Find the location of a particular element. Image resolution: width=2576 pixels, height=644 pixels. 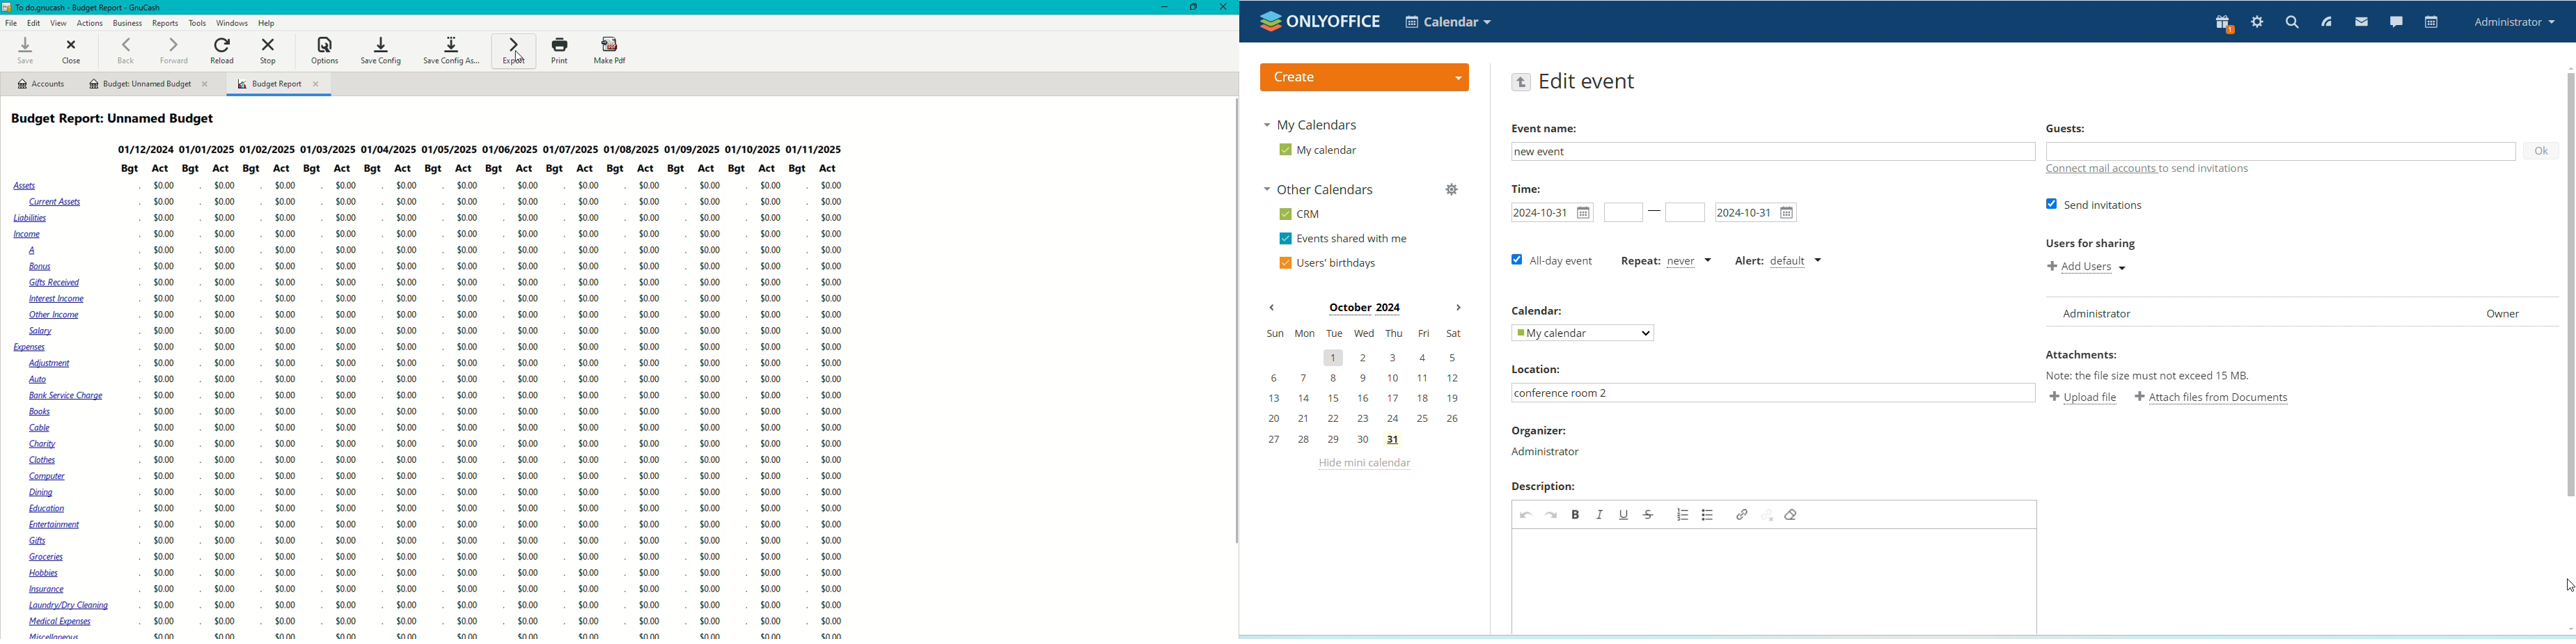

$0.00 is located at coordinates (405, 478).